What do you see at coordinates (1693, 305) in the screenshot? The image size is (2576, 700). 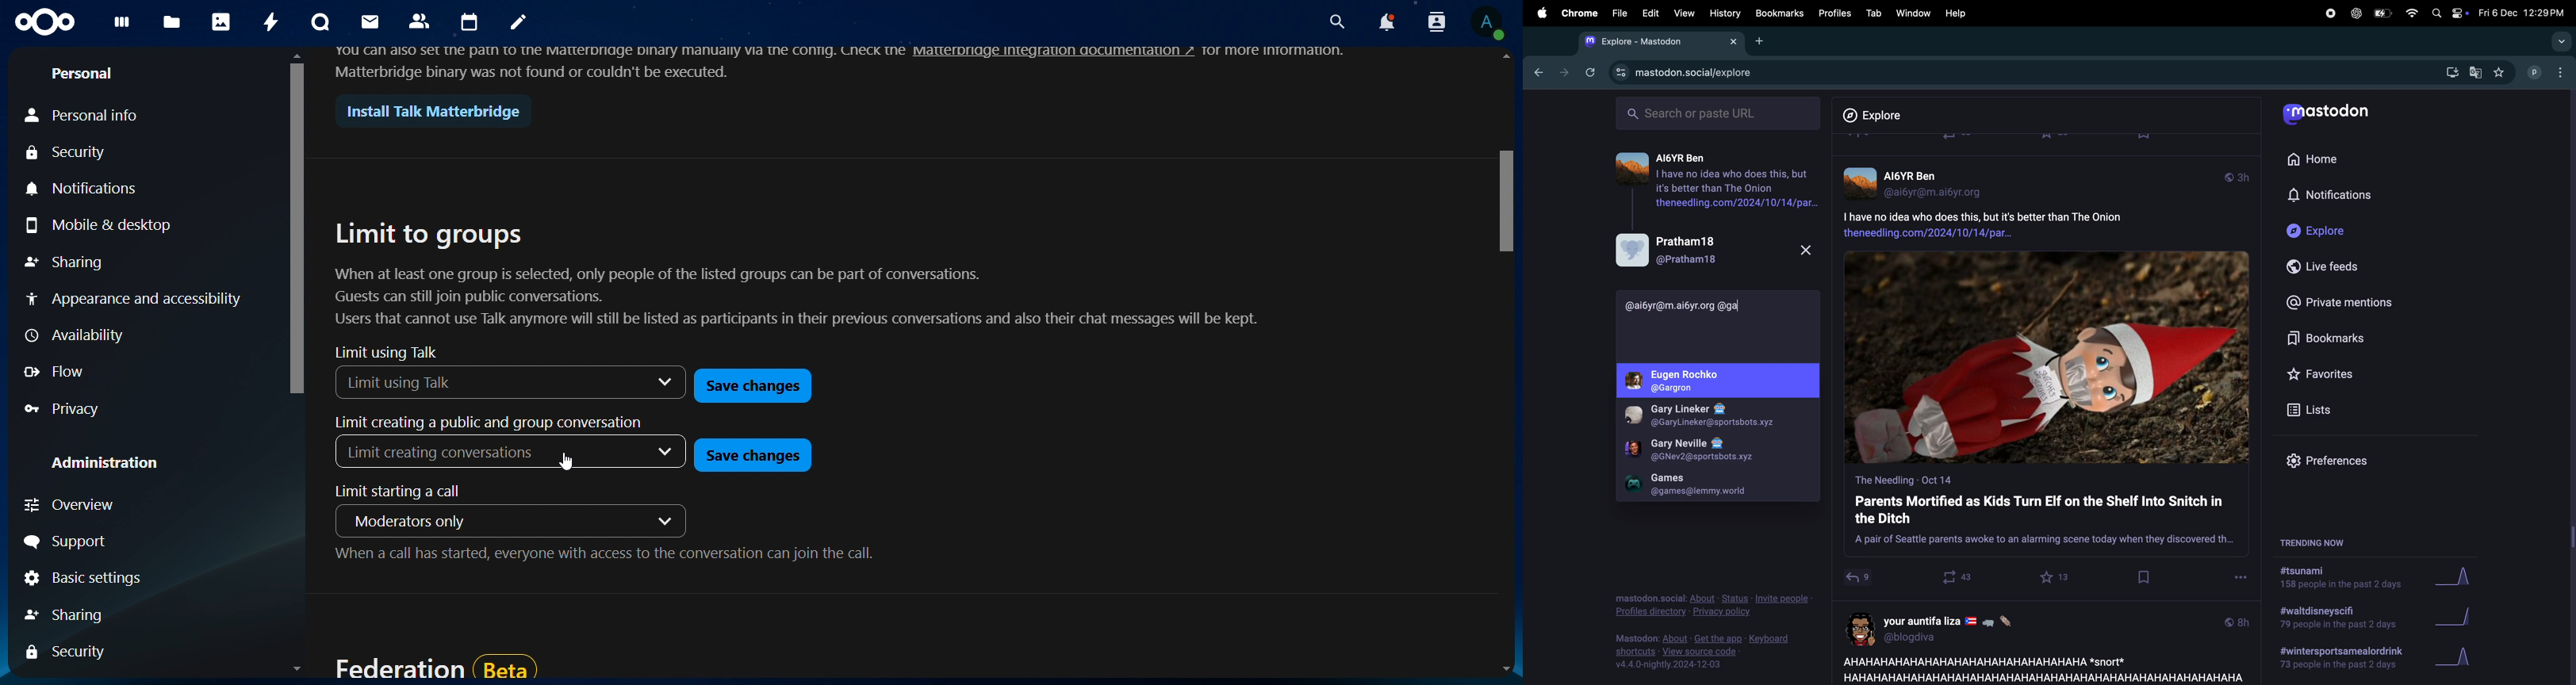 I see `user id` at bounding box center [1693, 305].